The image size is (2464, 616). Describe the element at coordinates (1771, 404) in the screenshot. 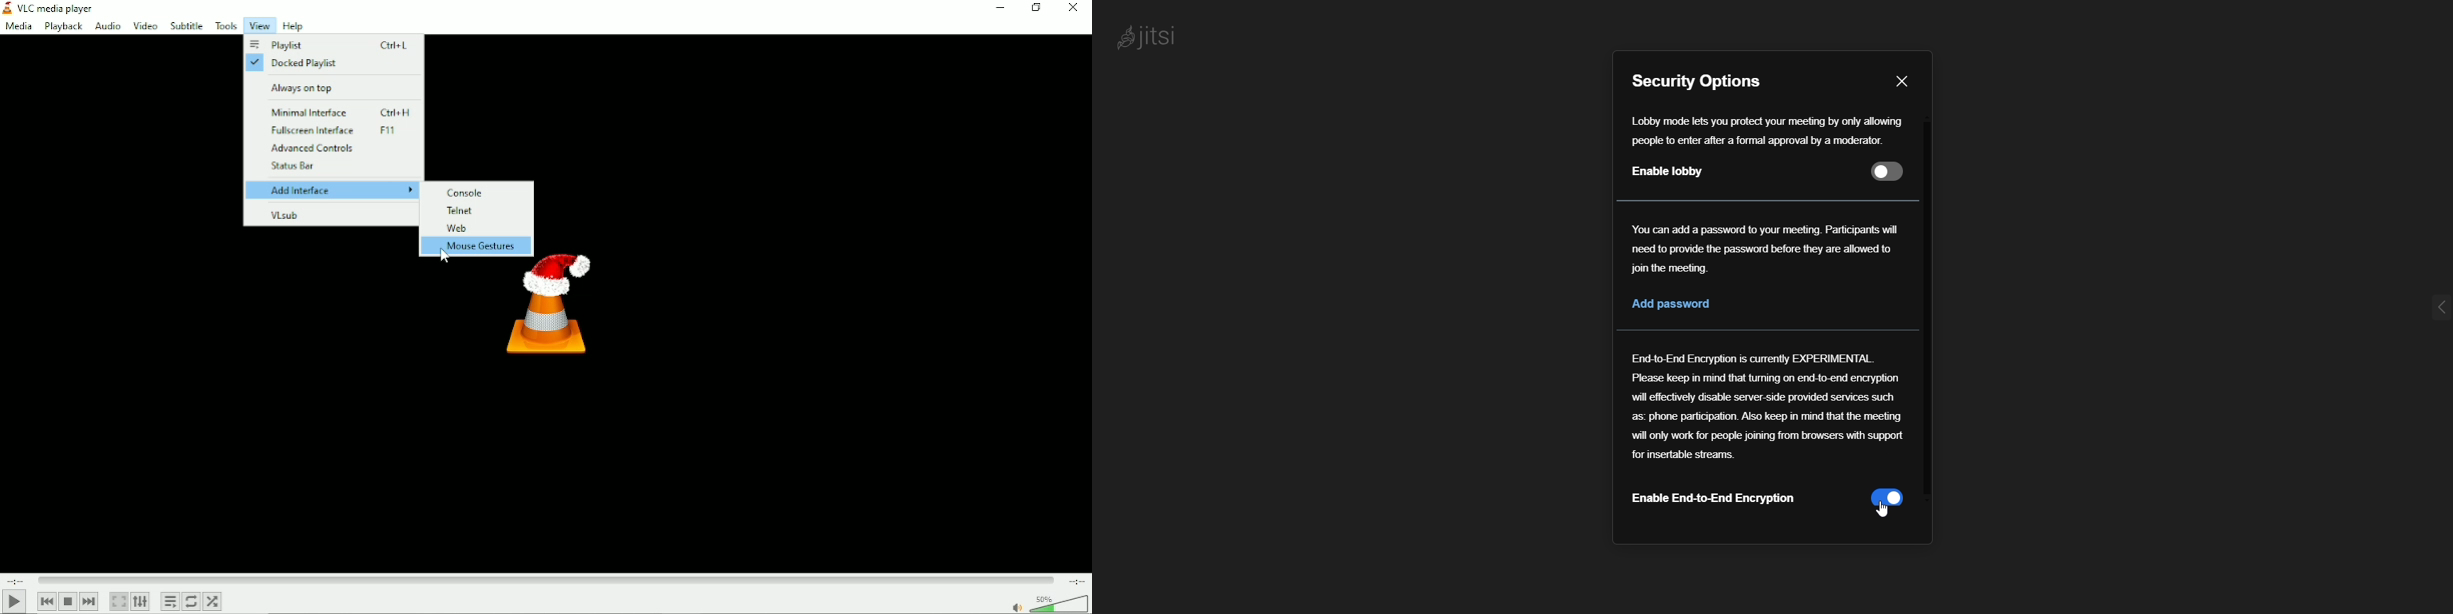

I see `End-to-End Encryption is currently EXPERIMENTAL.
Please keep in mind that tuning on end-to-end encryption
wil effectively disable server-side provided services such
as: phone participation. Also keep in mind that the meeting
will only work for people joining from browsers with support
for insertable streams.` at that location.